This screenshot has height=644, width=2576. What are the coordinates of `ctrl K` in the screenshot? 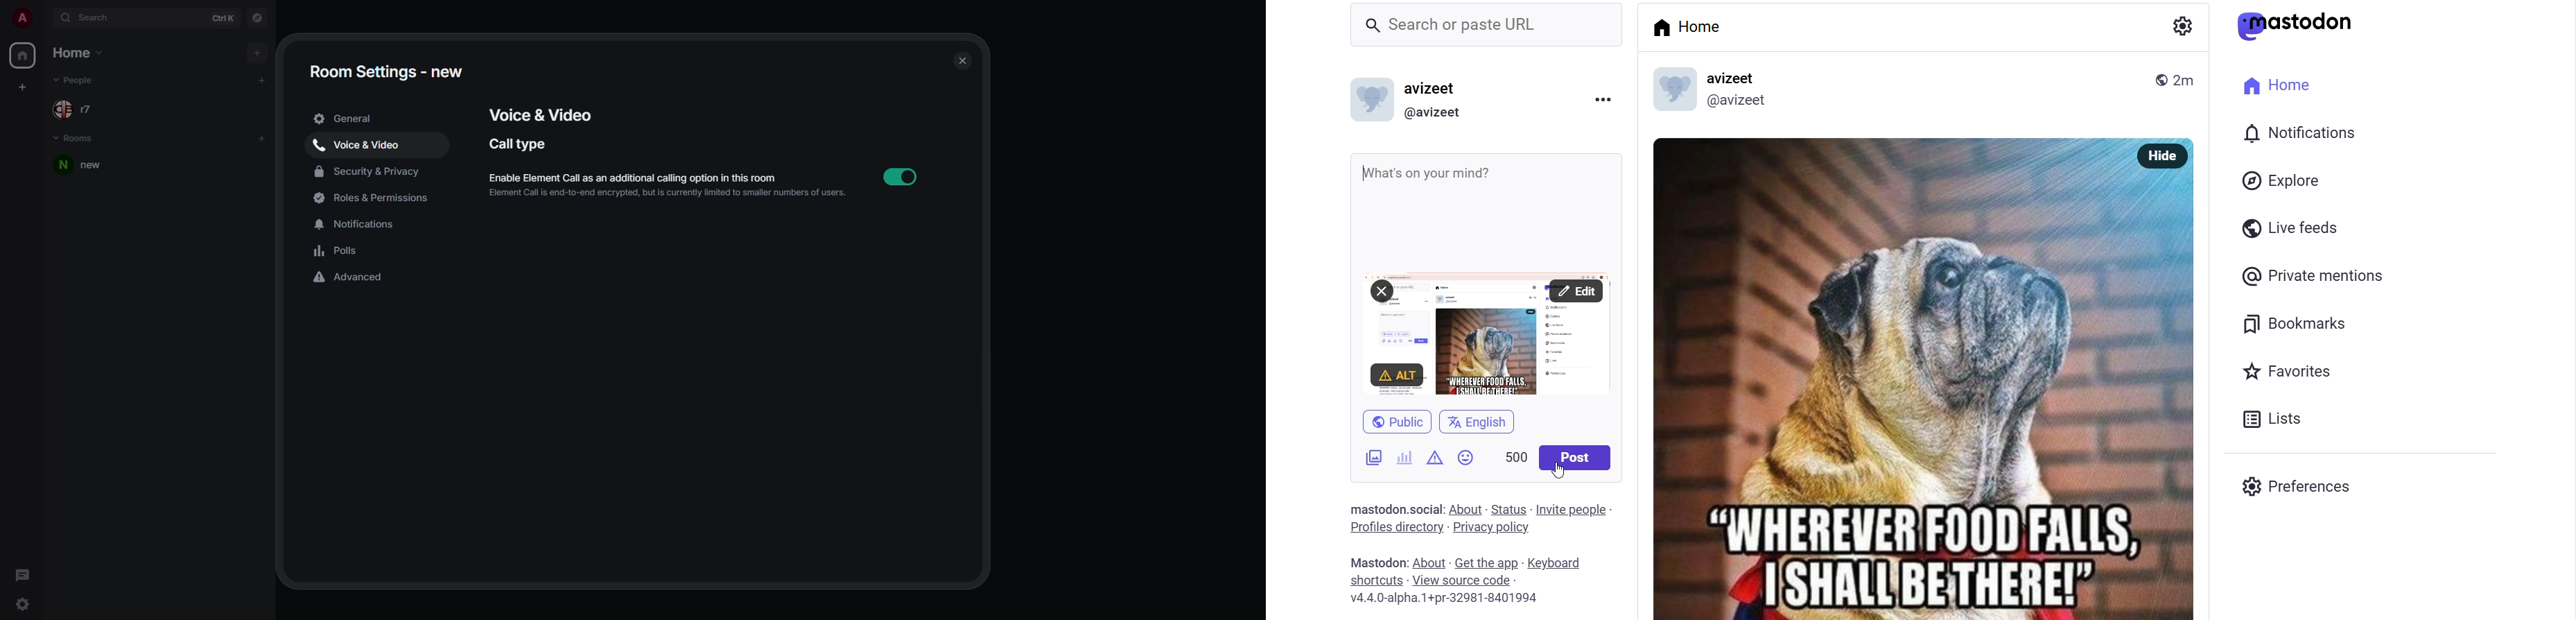 It's located at (223, 18).